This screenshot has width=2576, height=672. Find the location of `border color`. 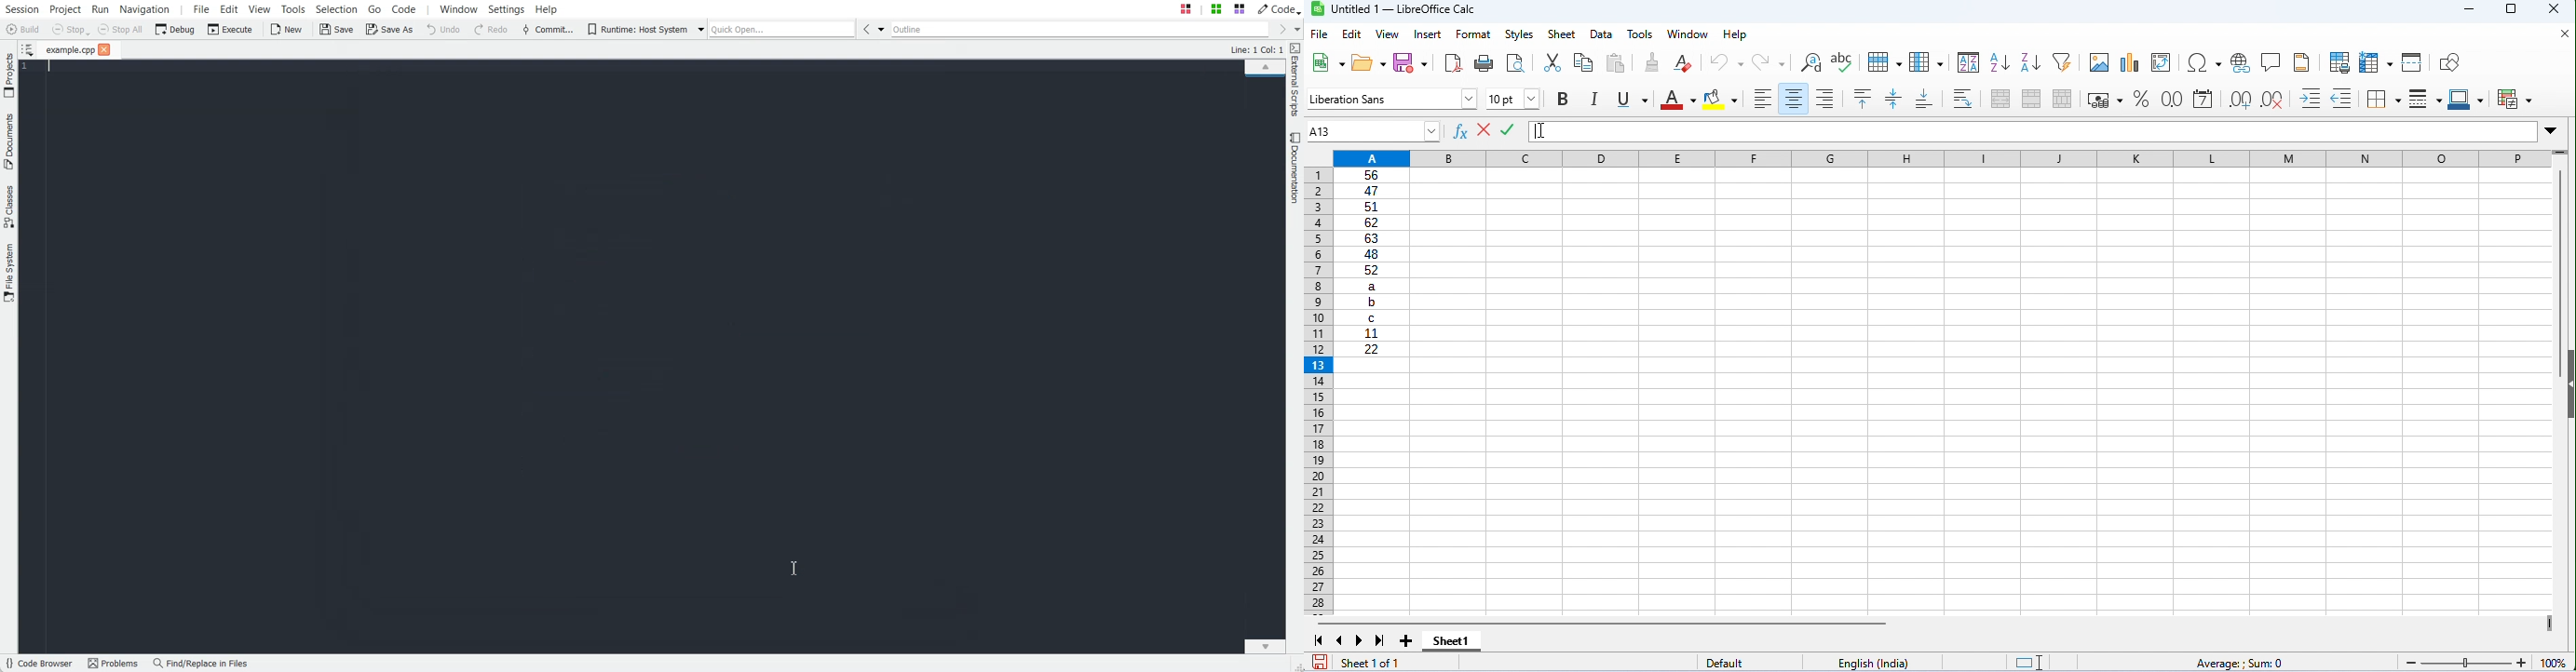

border color is located at coordinates (2465, 99).